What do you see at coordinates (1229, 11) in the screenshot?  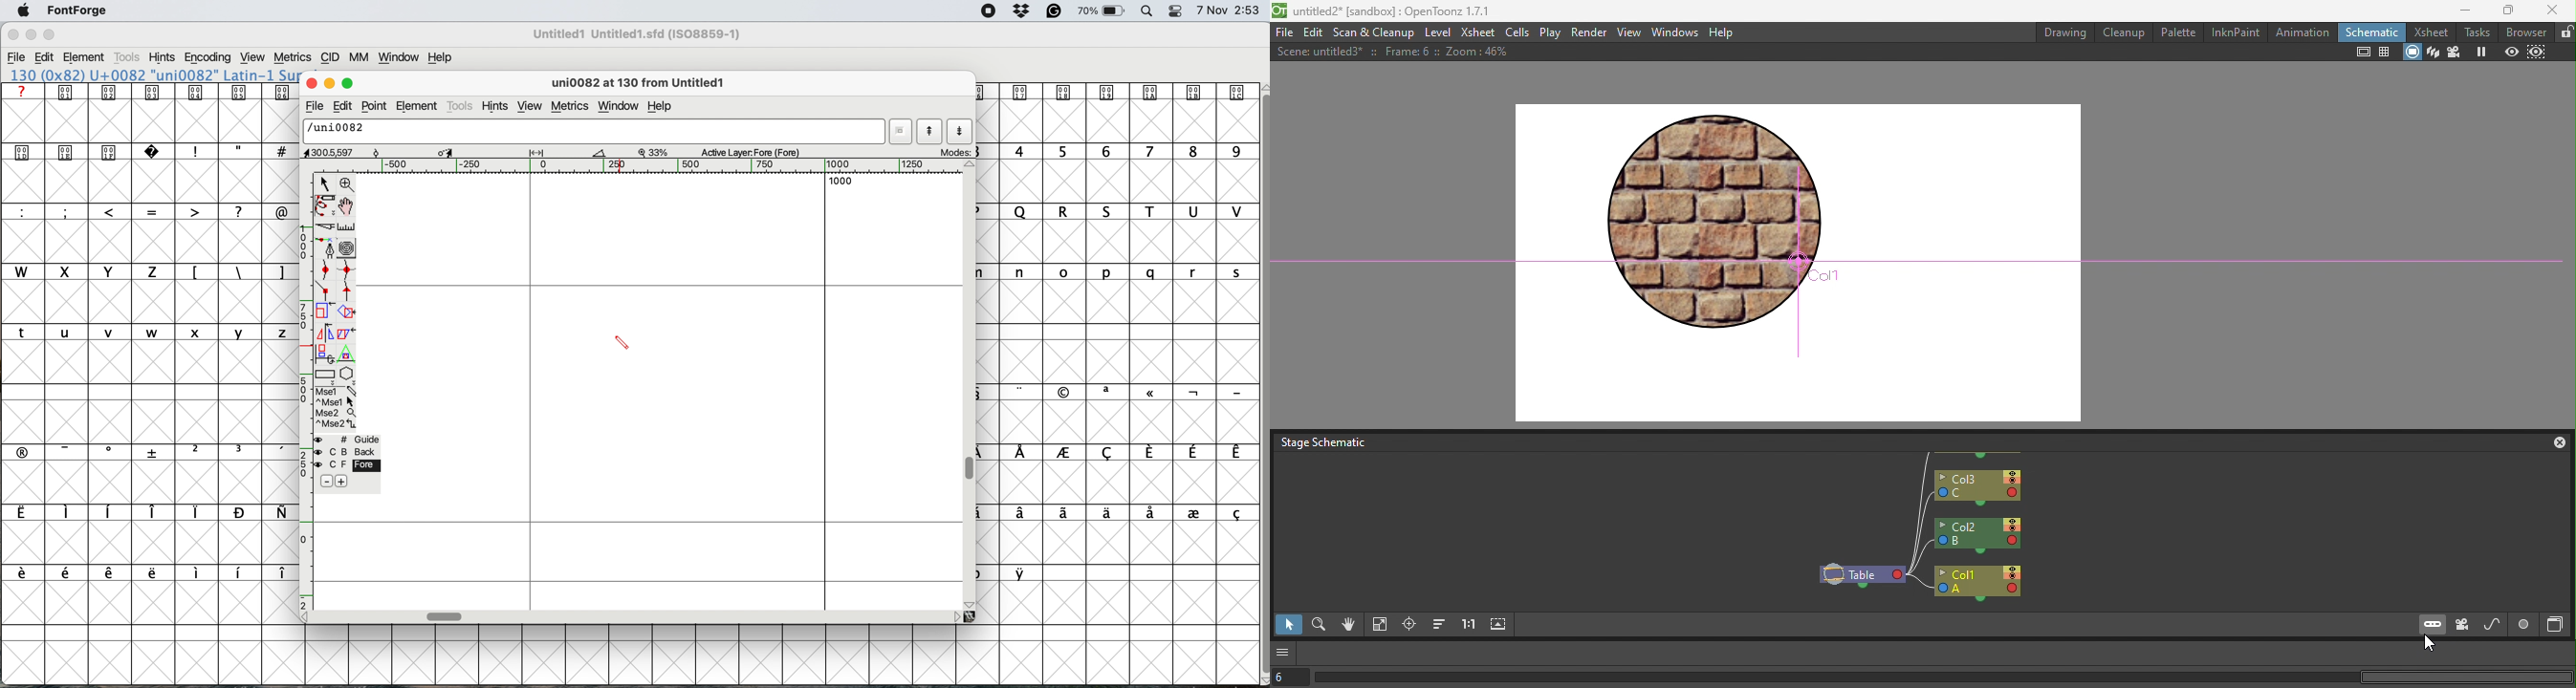 I see `date and time` at bounding box center [1229, 11].